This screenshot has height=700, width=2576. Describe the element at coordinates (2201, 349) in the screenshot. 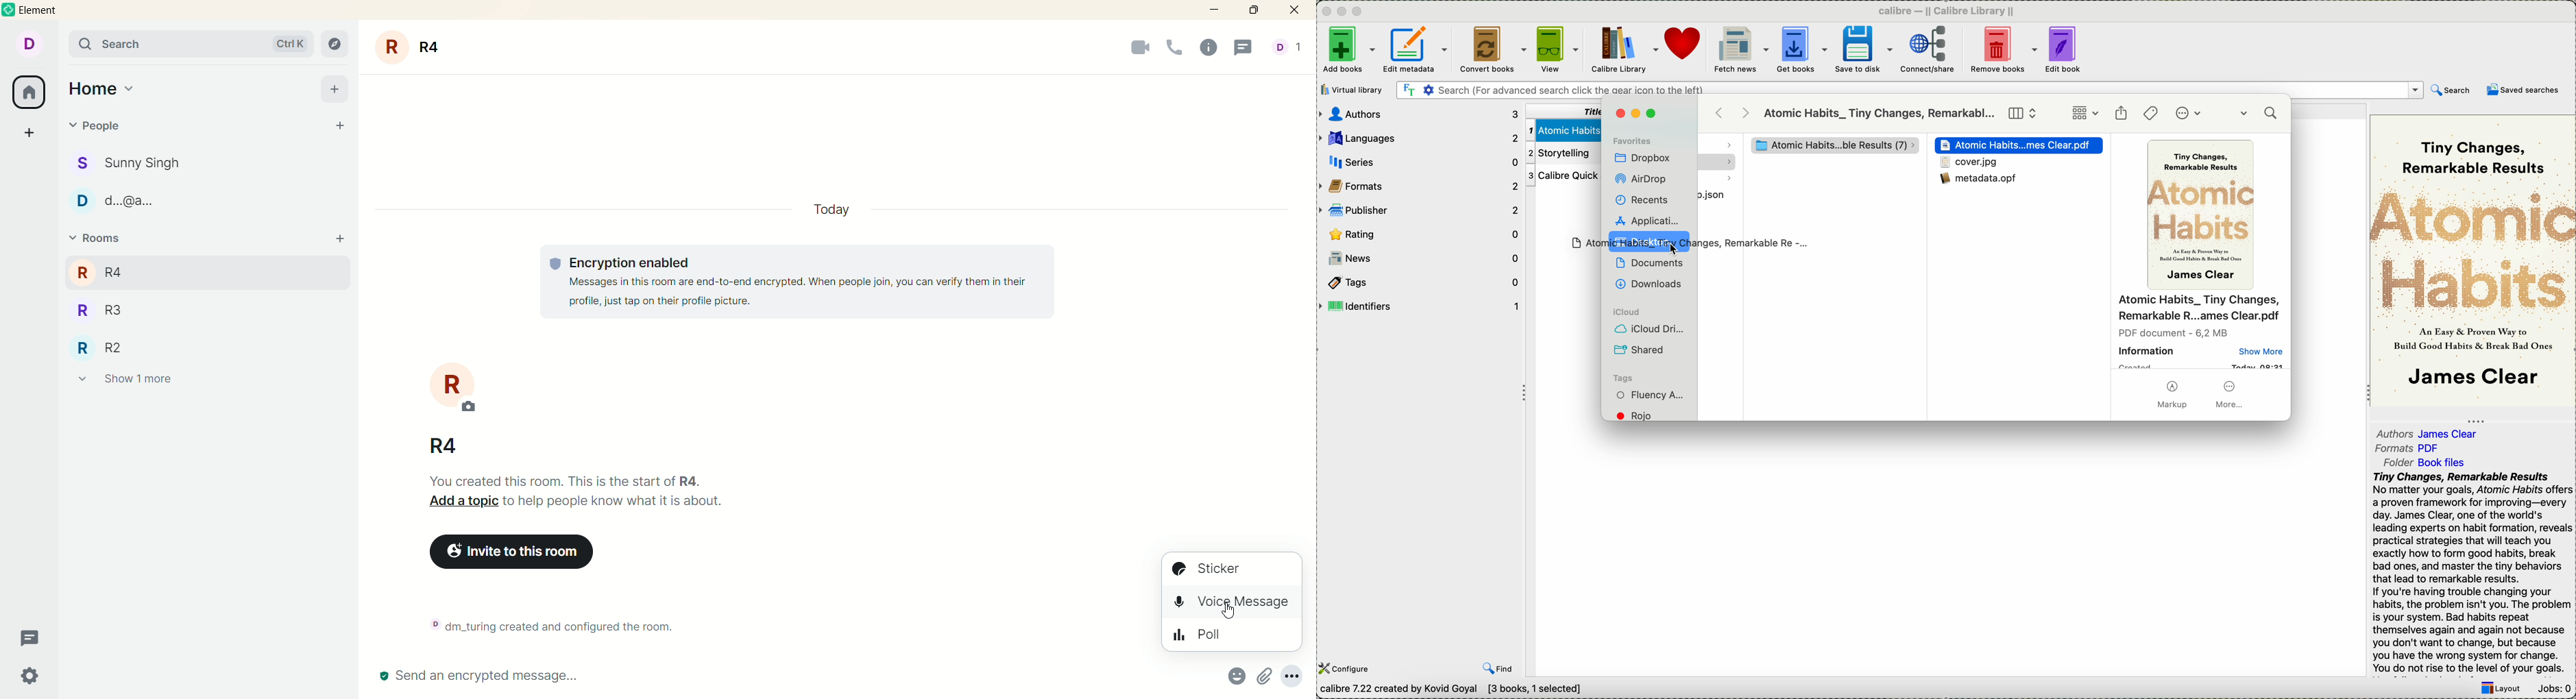

I see `book information` at that location.